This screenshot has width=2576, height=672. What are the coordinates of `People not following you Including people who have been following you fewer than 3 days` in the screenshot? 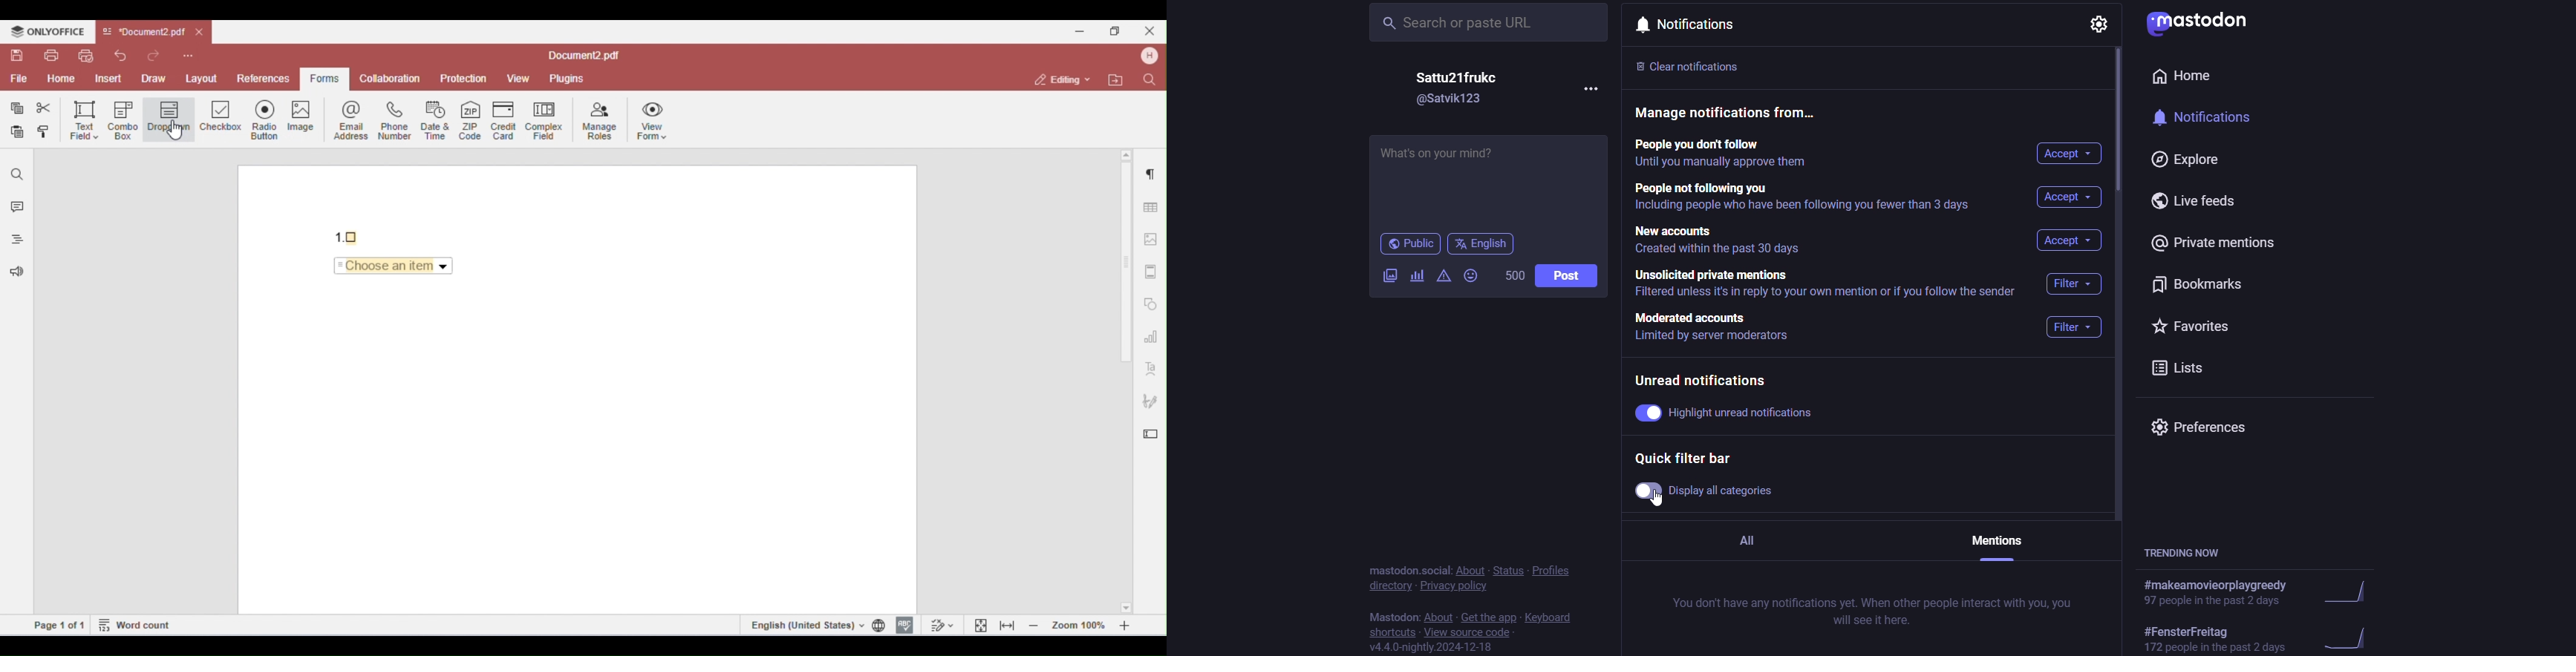 It's located at (1807, 199).